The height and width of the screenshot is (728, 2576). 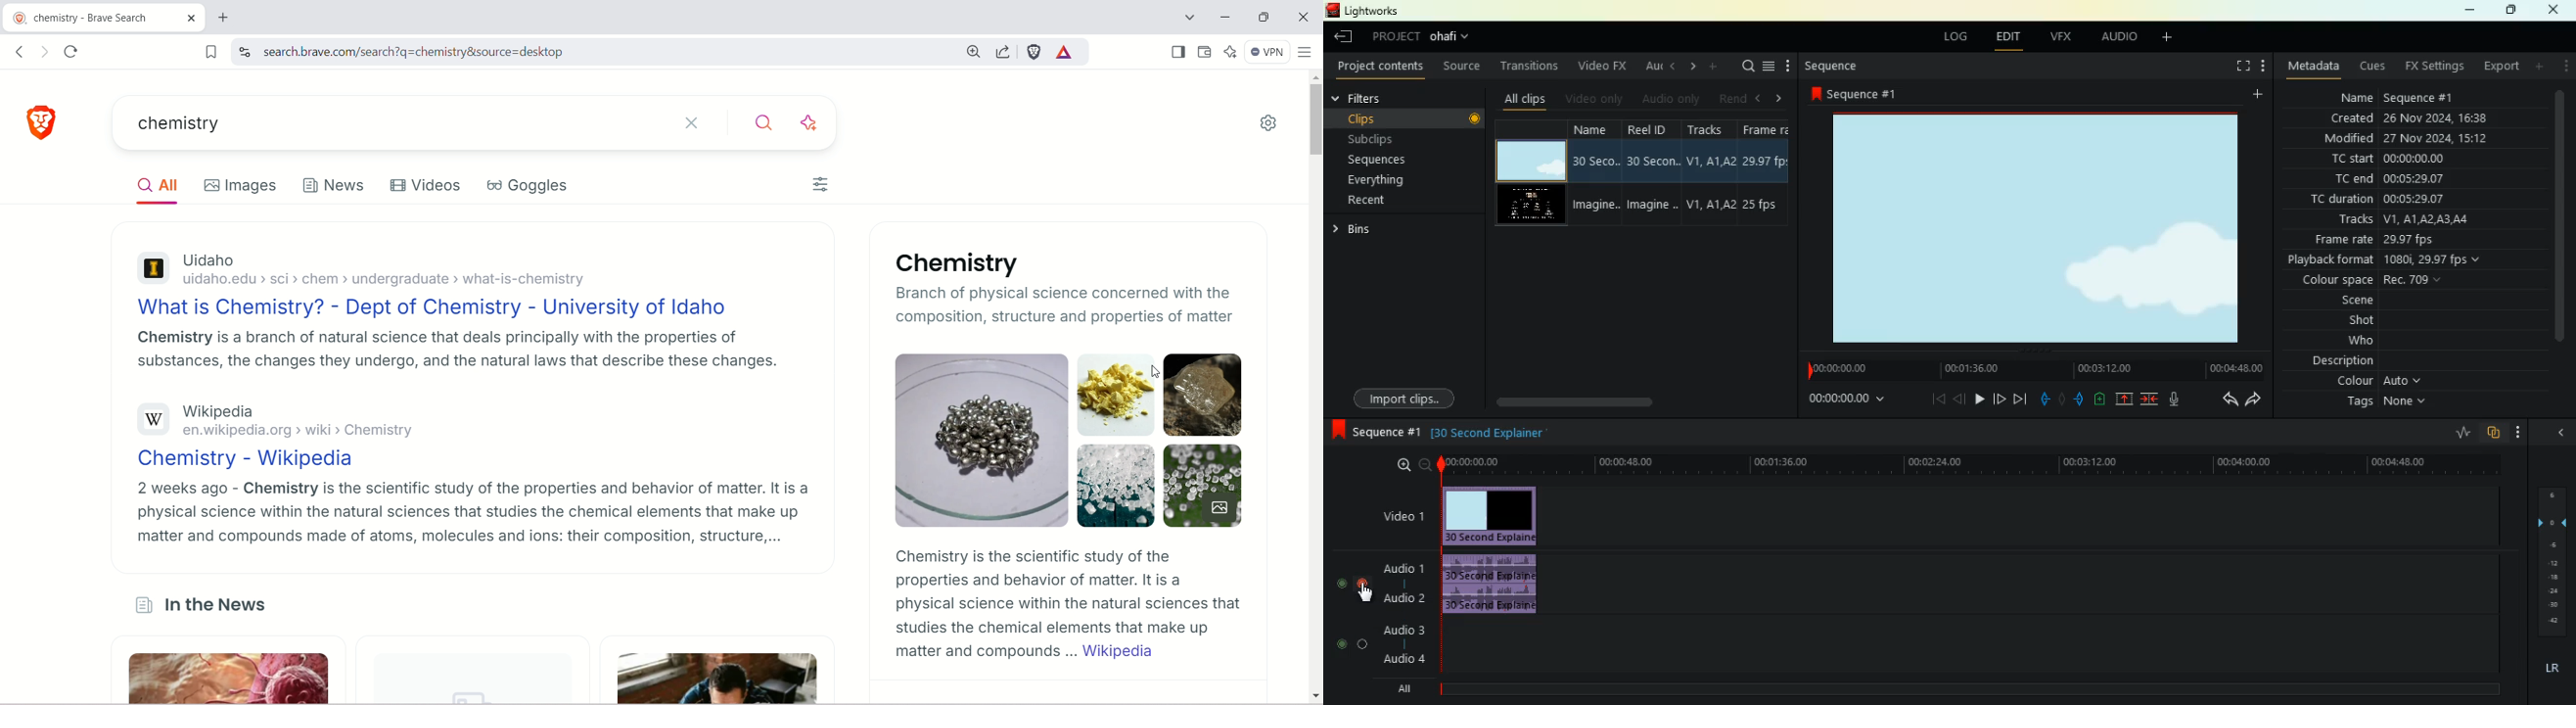 What do you see at coordinates (1381, 159) in the screenshot?
I see `sequences` at bounding box center [1381, 159].